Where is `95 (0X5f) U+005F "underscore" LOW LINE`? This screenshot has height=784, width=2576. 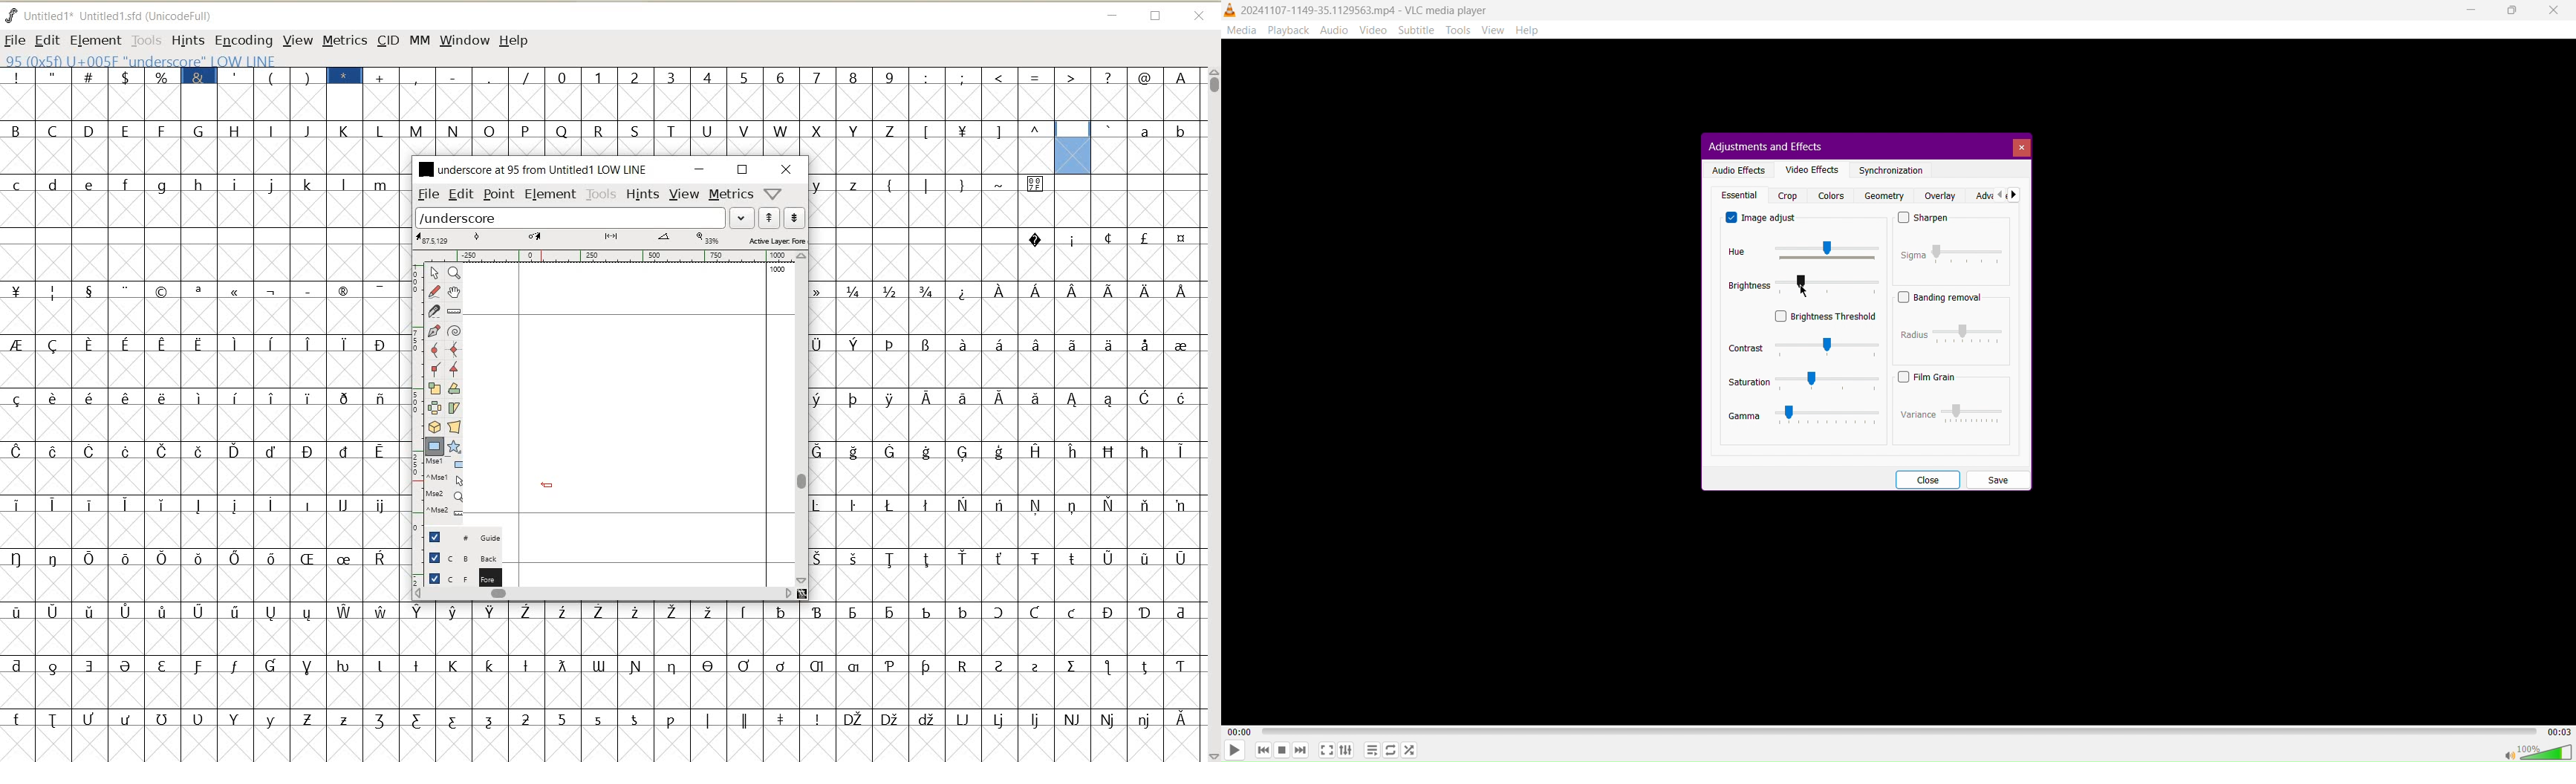 95 (0X5f) U+005F "underscore" LOW LINE is located at coordinates (140, 62).